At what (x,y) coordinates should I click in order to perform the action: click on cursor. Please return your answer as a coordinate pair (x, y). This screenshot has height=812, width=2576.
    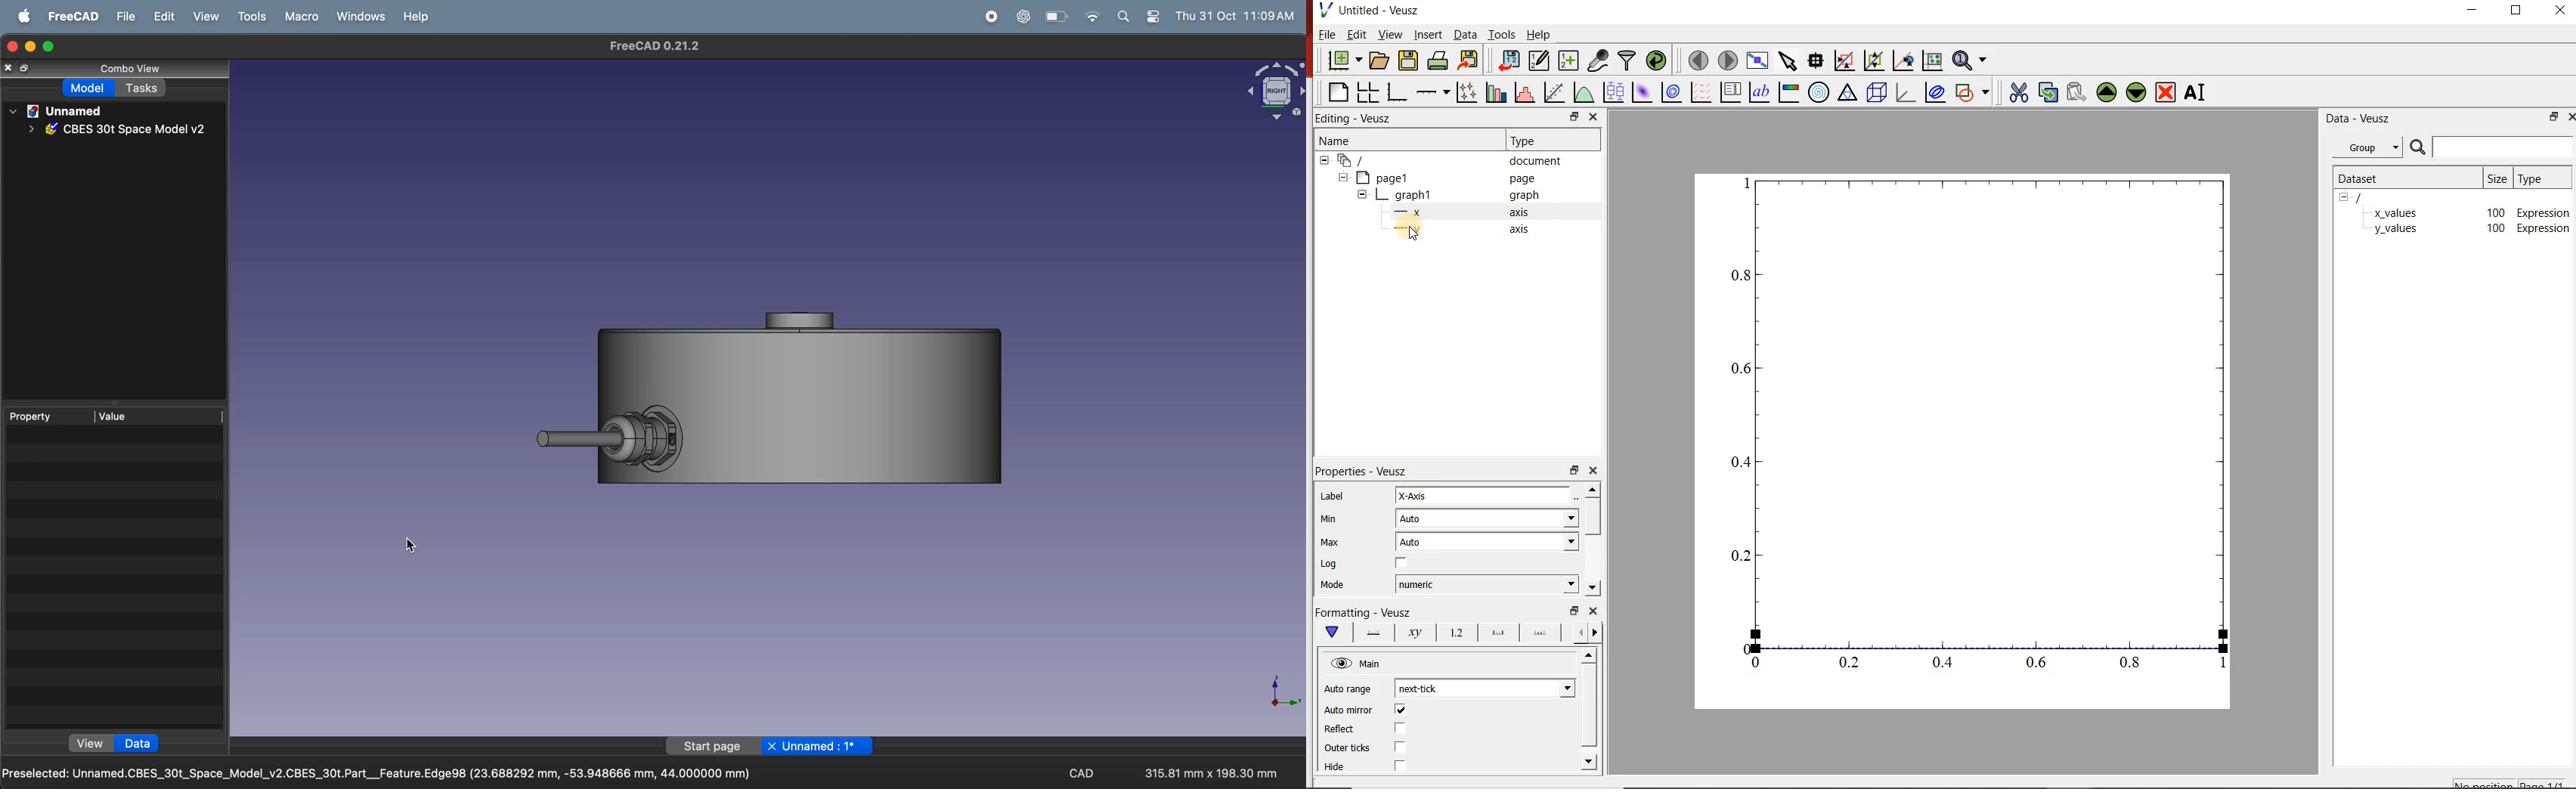
    Looking at the image, I should click on (405, 549).